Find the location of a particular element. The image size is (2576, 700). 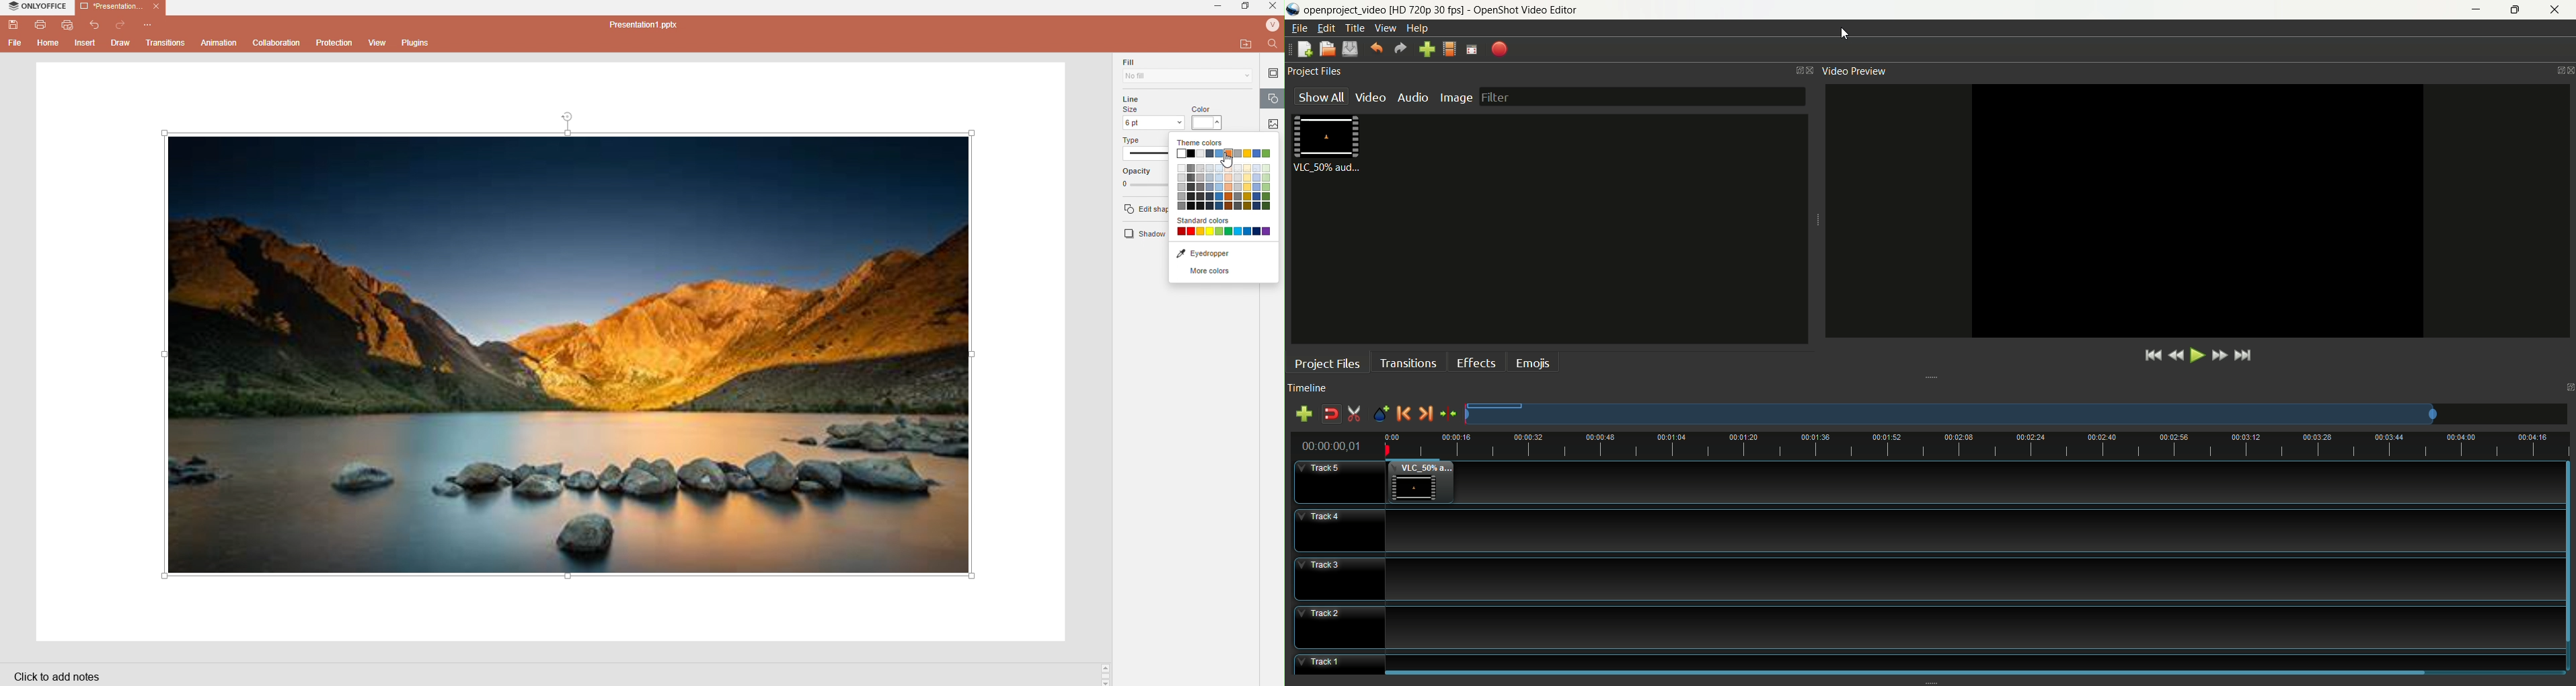

Click to add notes is located at coordinates (58, 678).